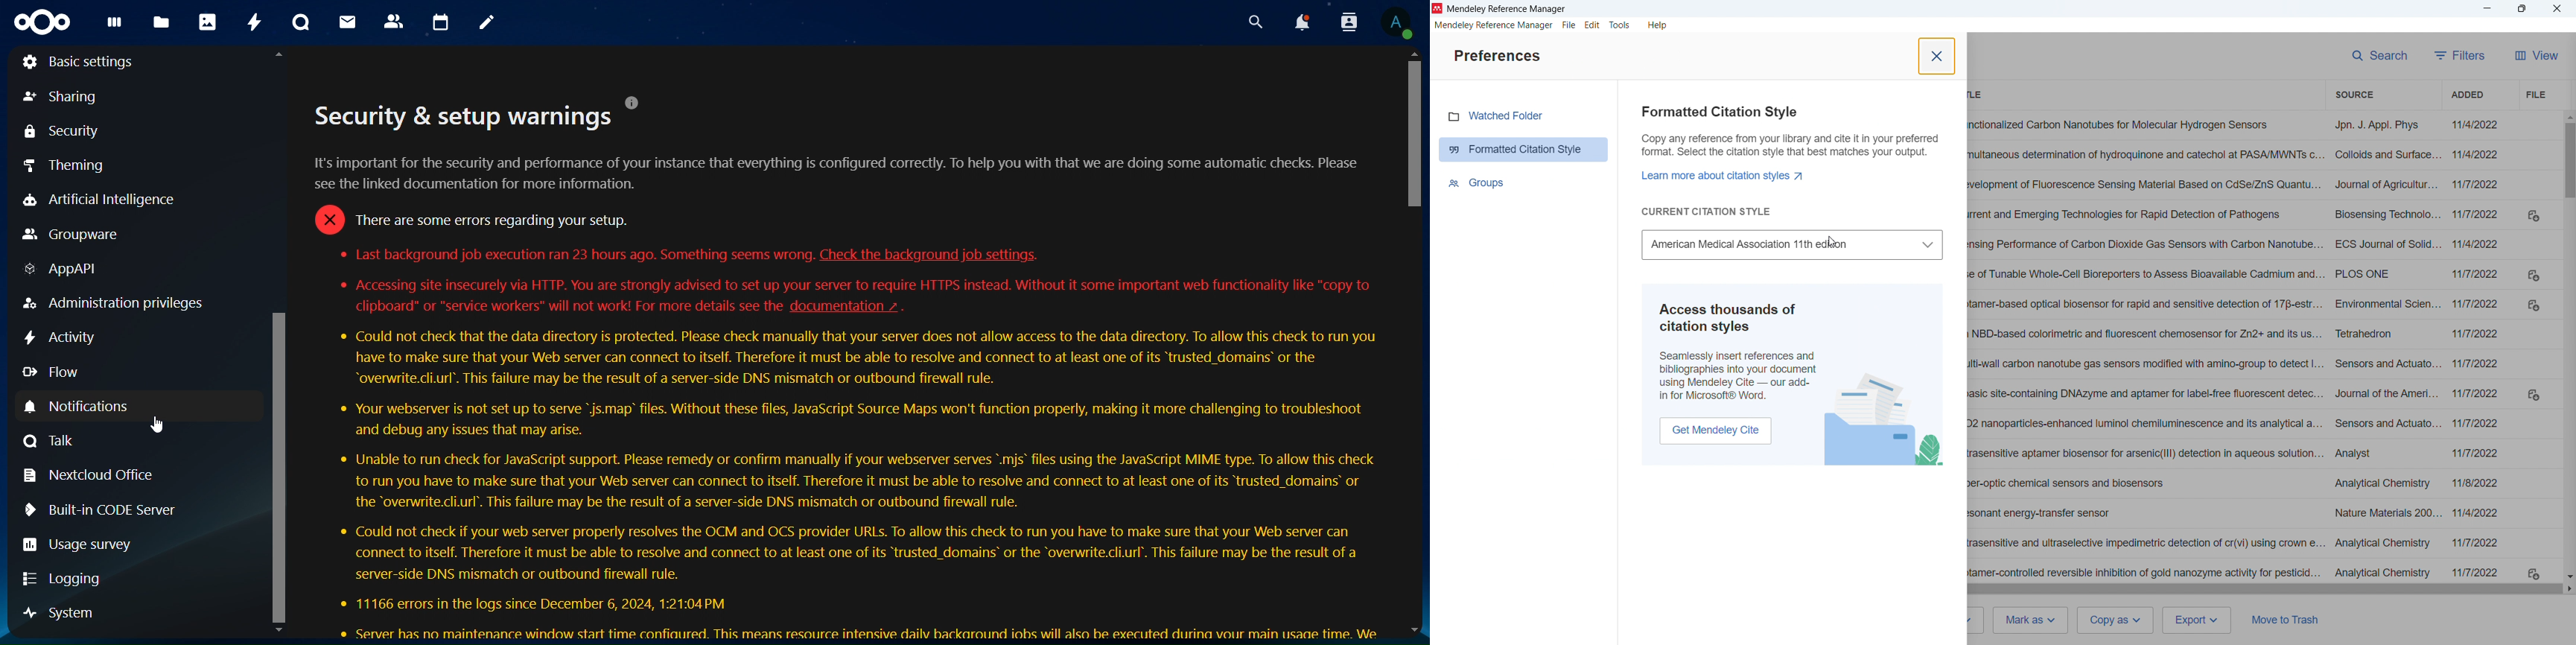  I want to click on files, so click(160, 23).